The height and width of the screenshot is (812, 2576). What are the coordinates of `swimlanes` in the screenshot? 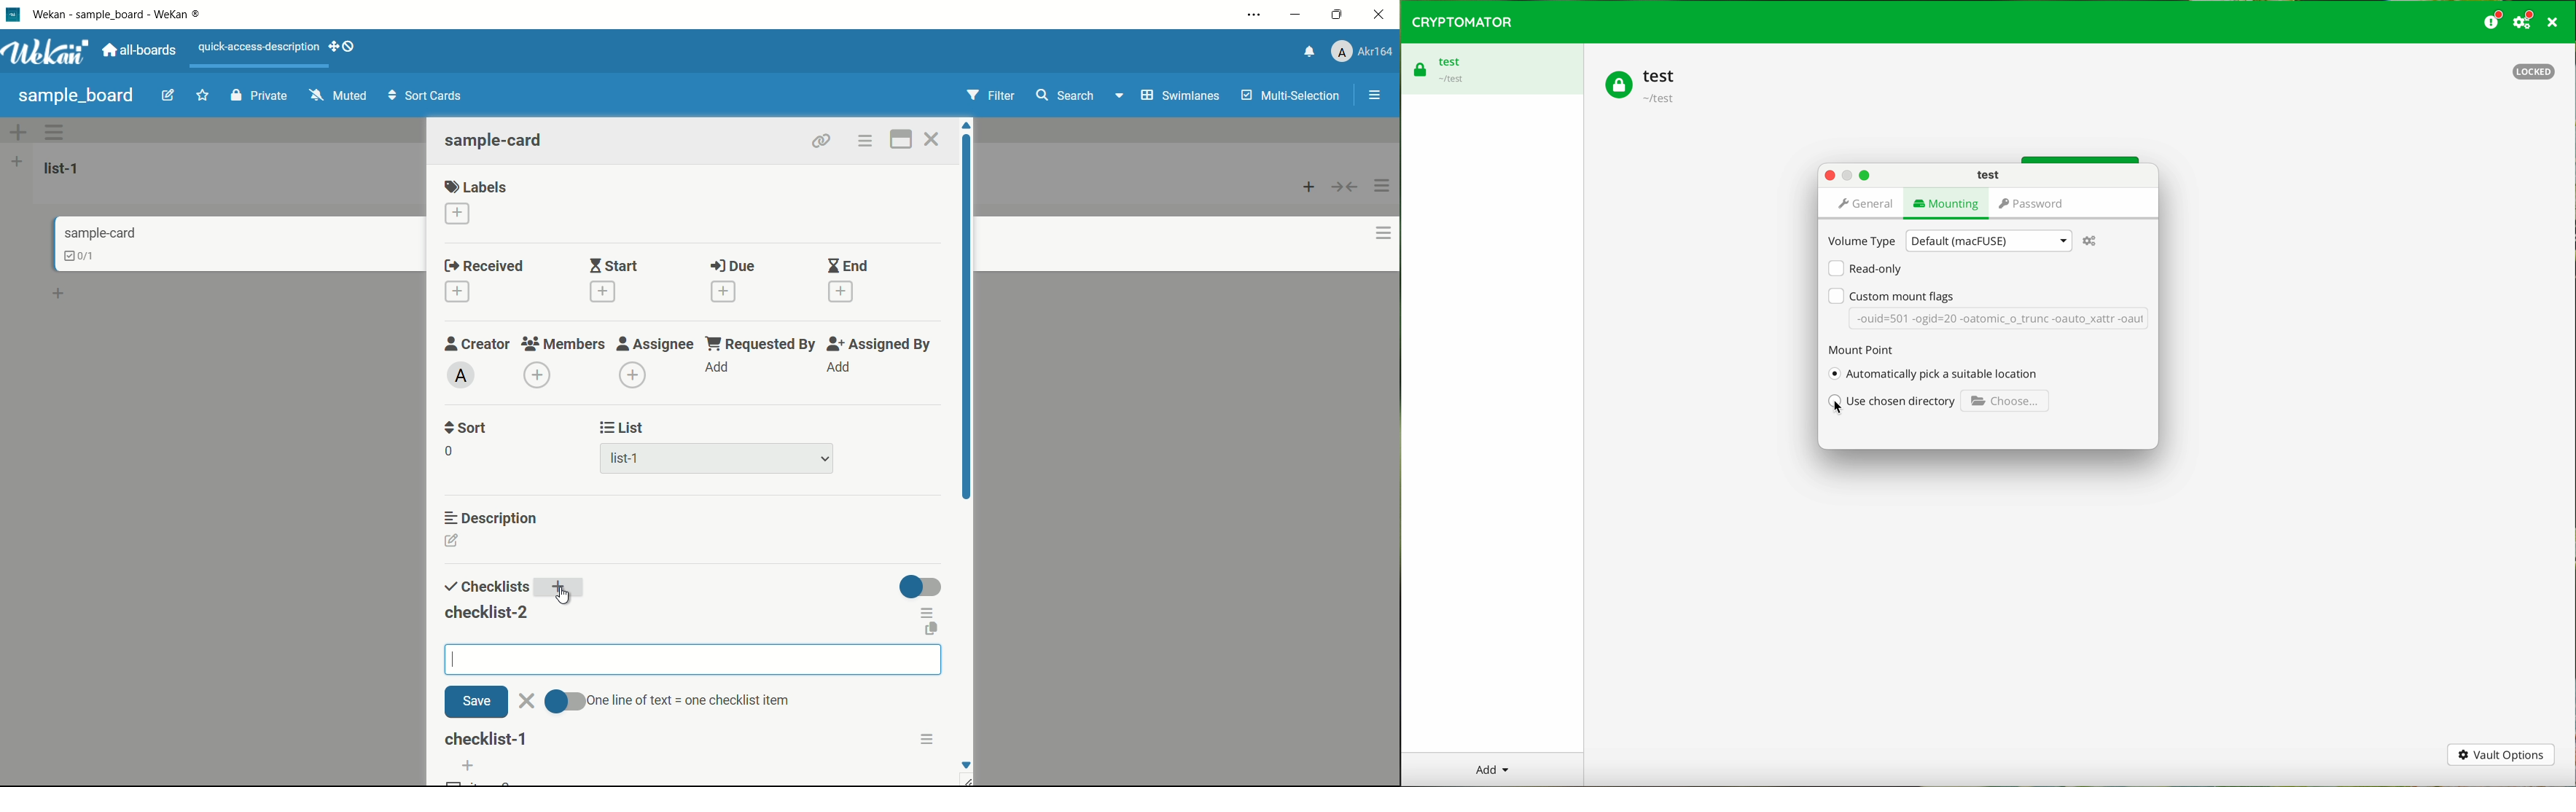 It's located at (1179, 95).